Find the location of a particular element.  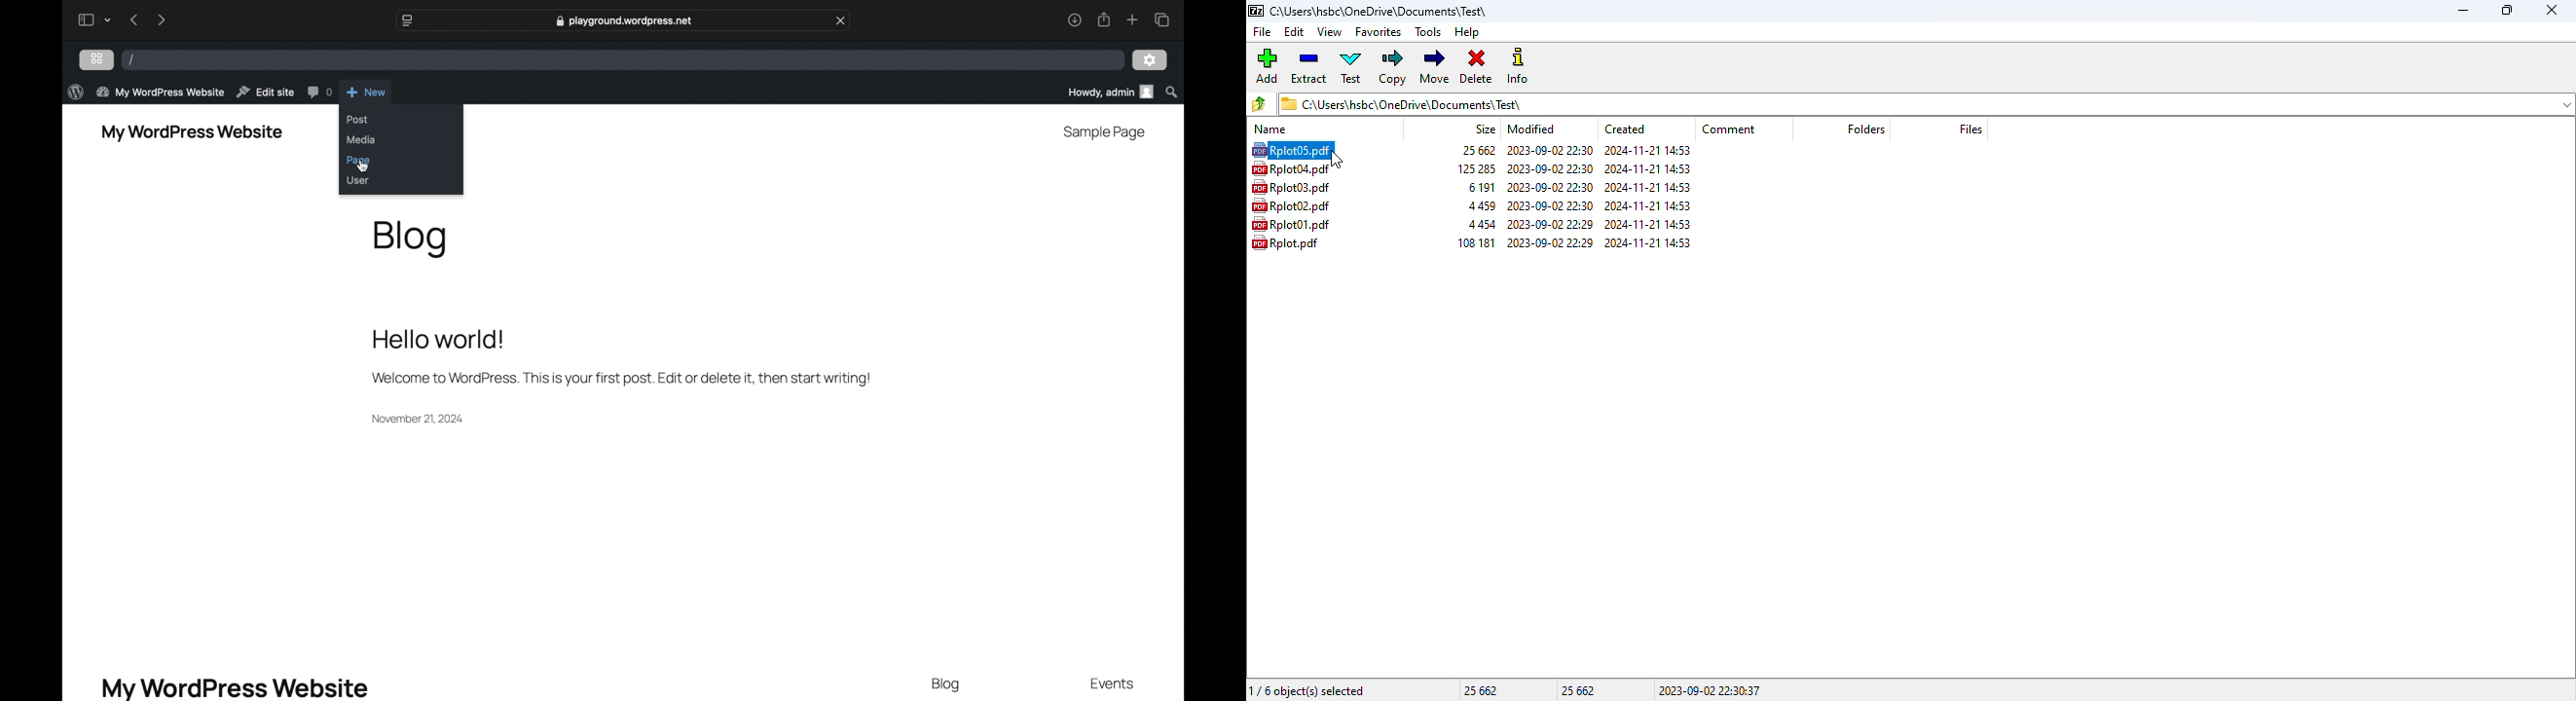

cursor is located at coordinates (362, 167).